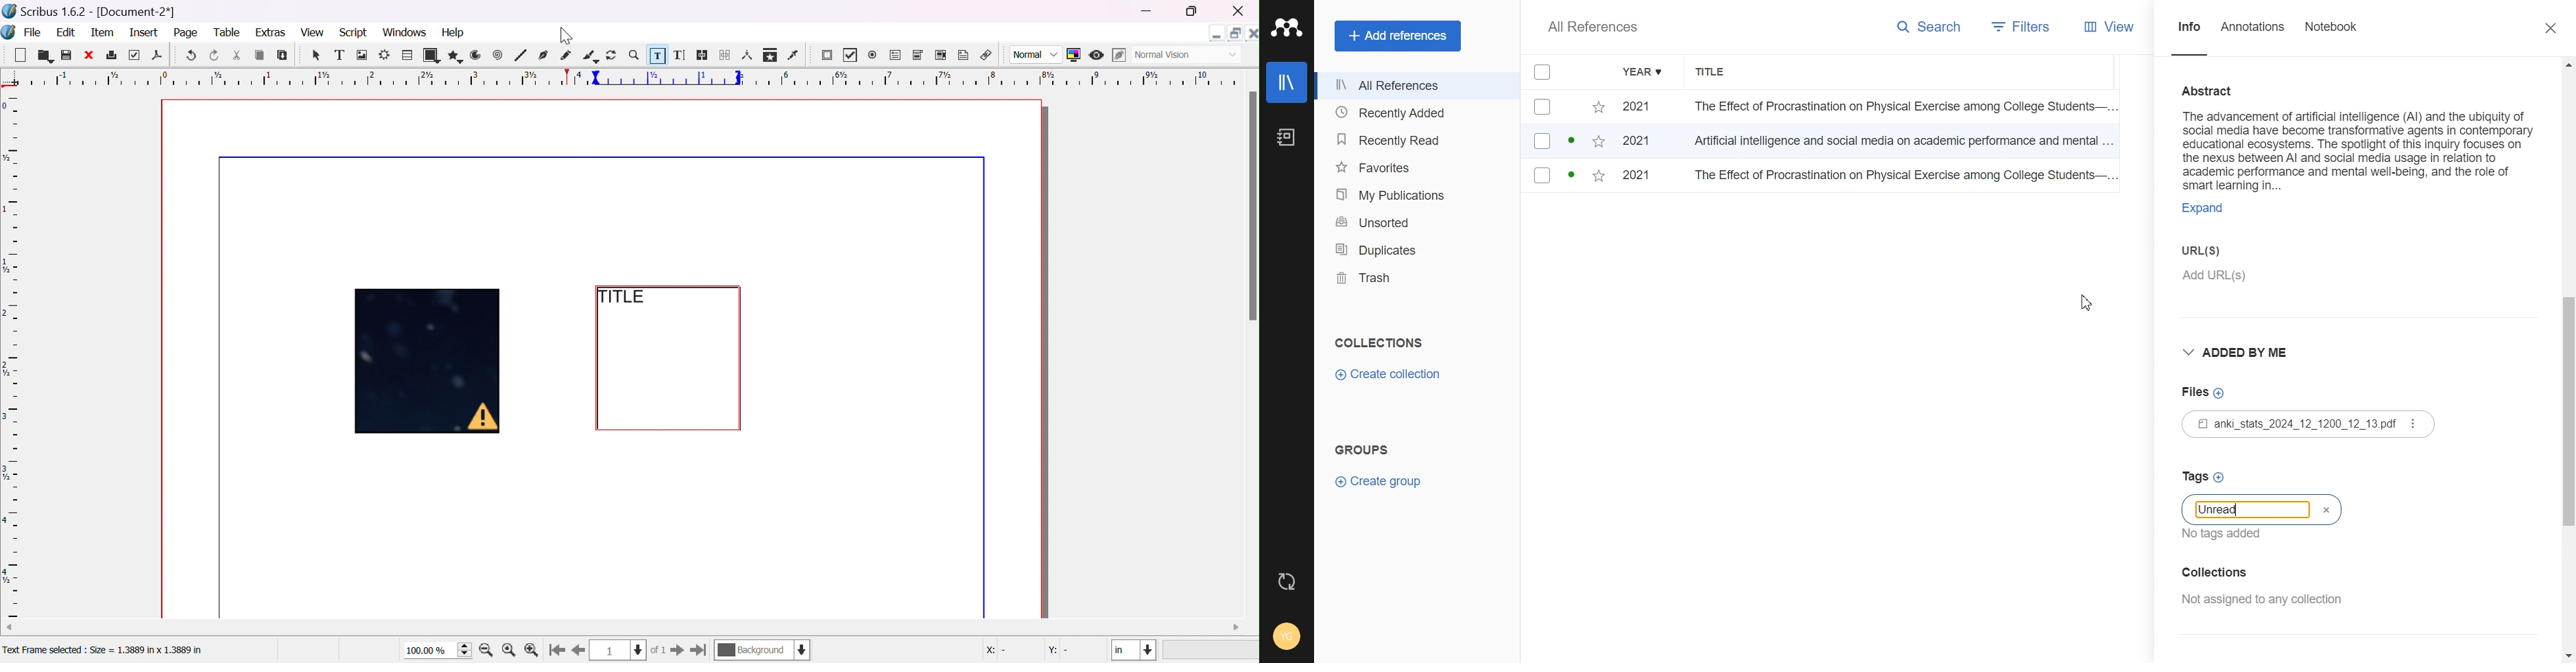 The image size is (2576, 672). I want to click on text annotation, so click(964, 53).